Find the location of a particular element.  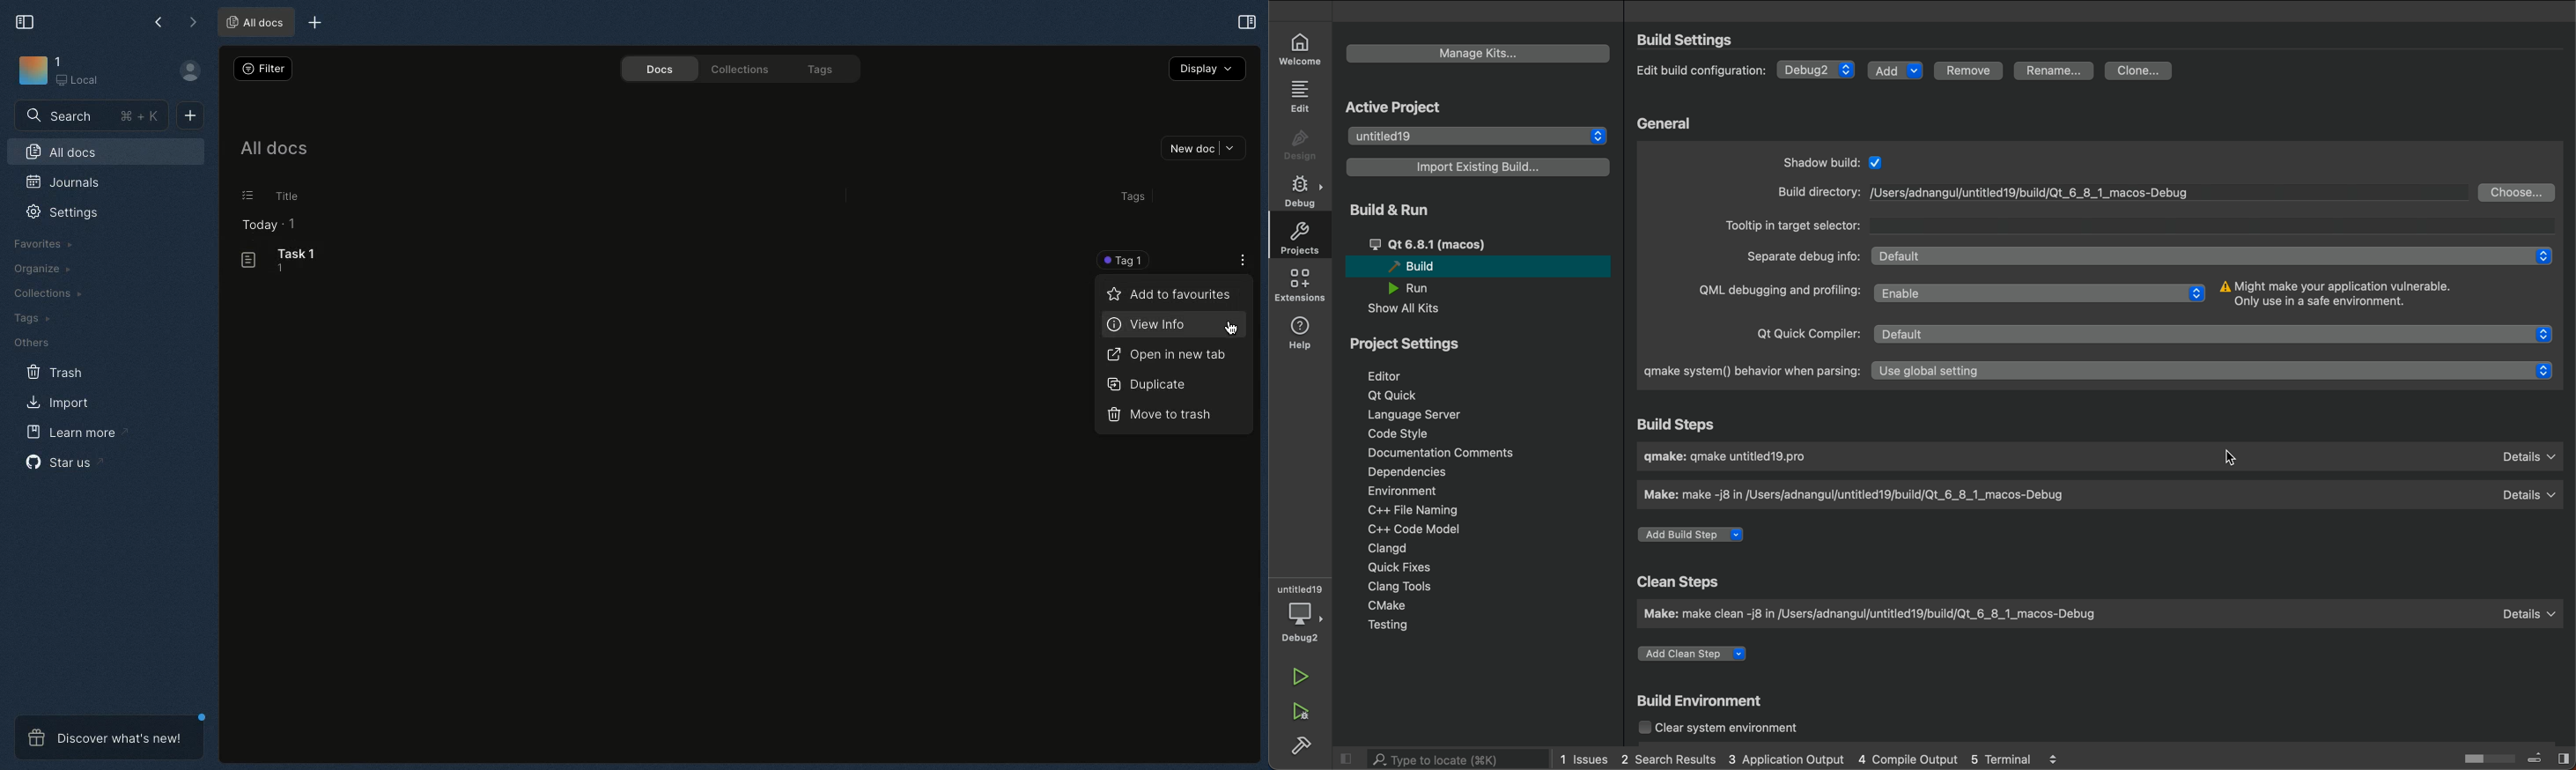

Trash is located at coordinates (55, 373).